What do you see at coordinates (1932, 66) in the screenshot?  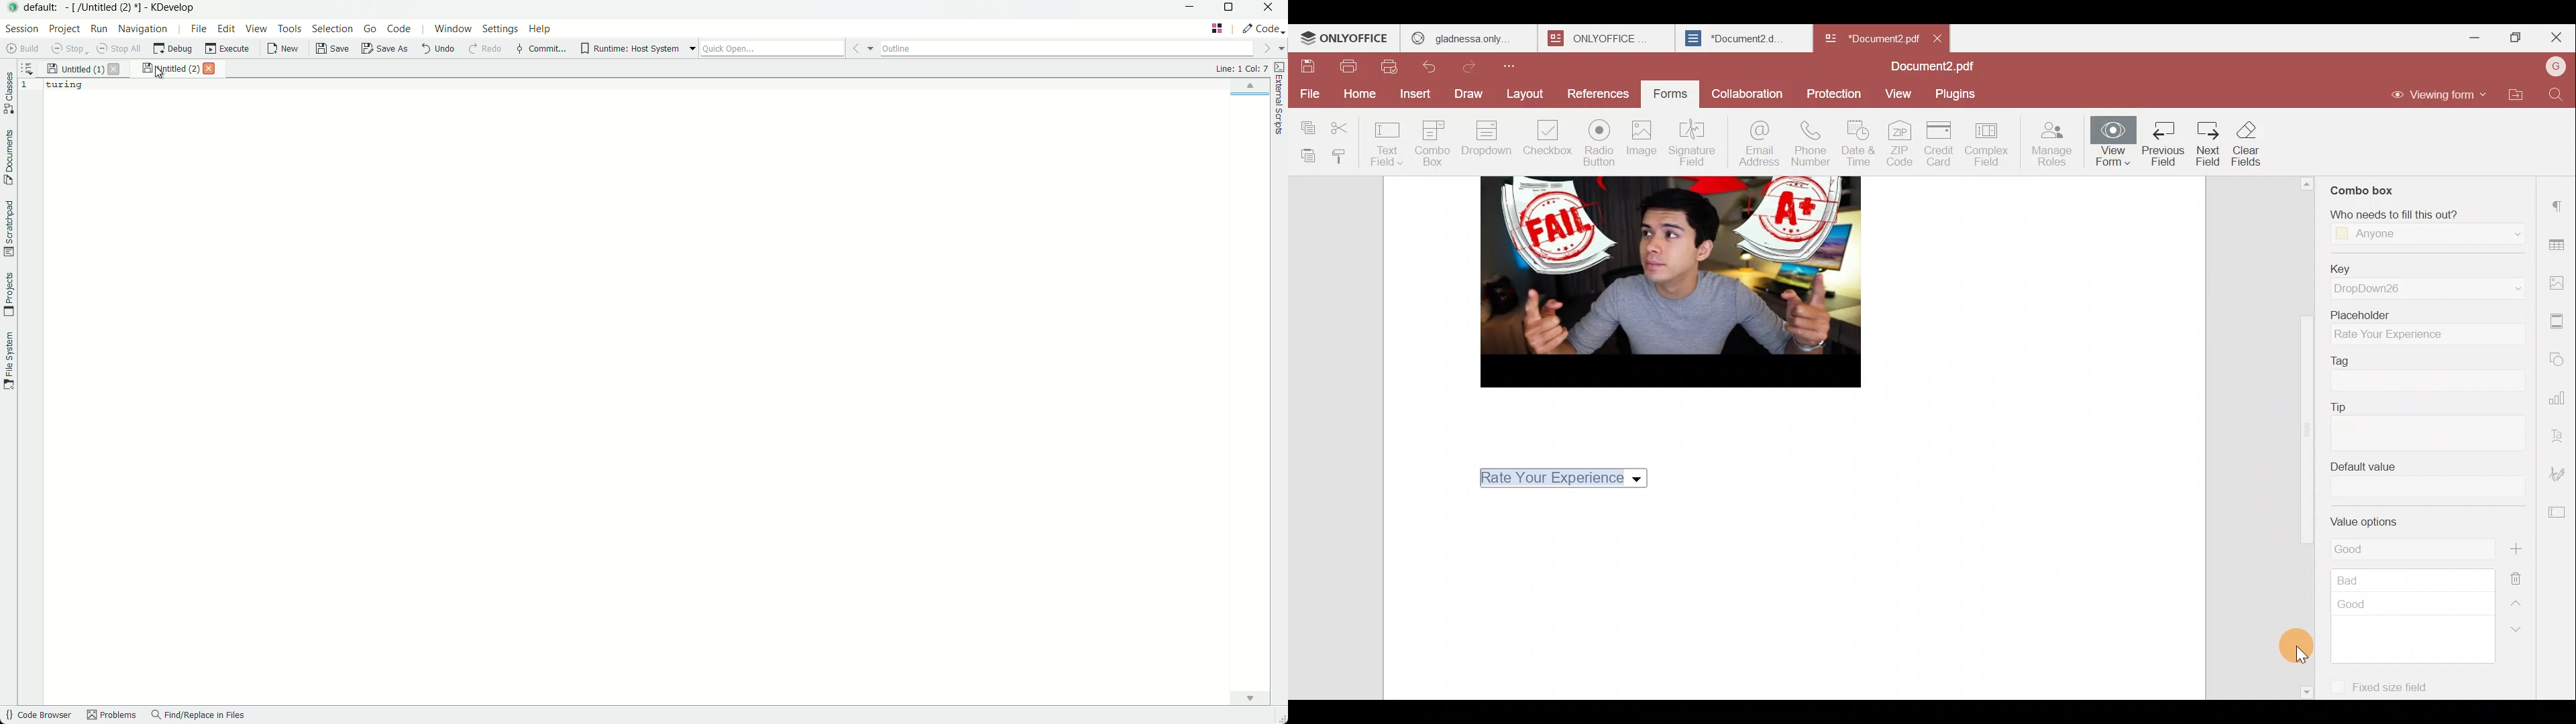 I see `Document2.pdf` at bounding box center [1932, 66].